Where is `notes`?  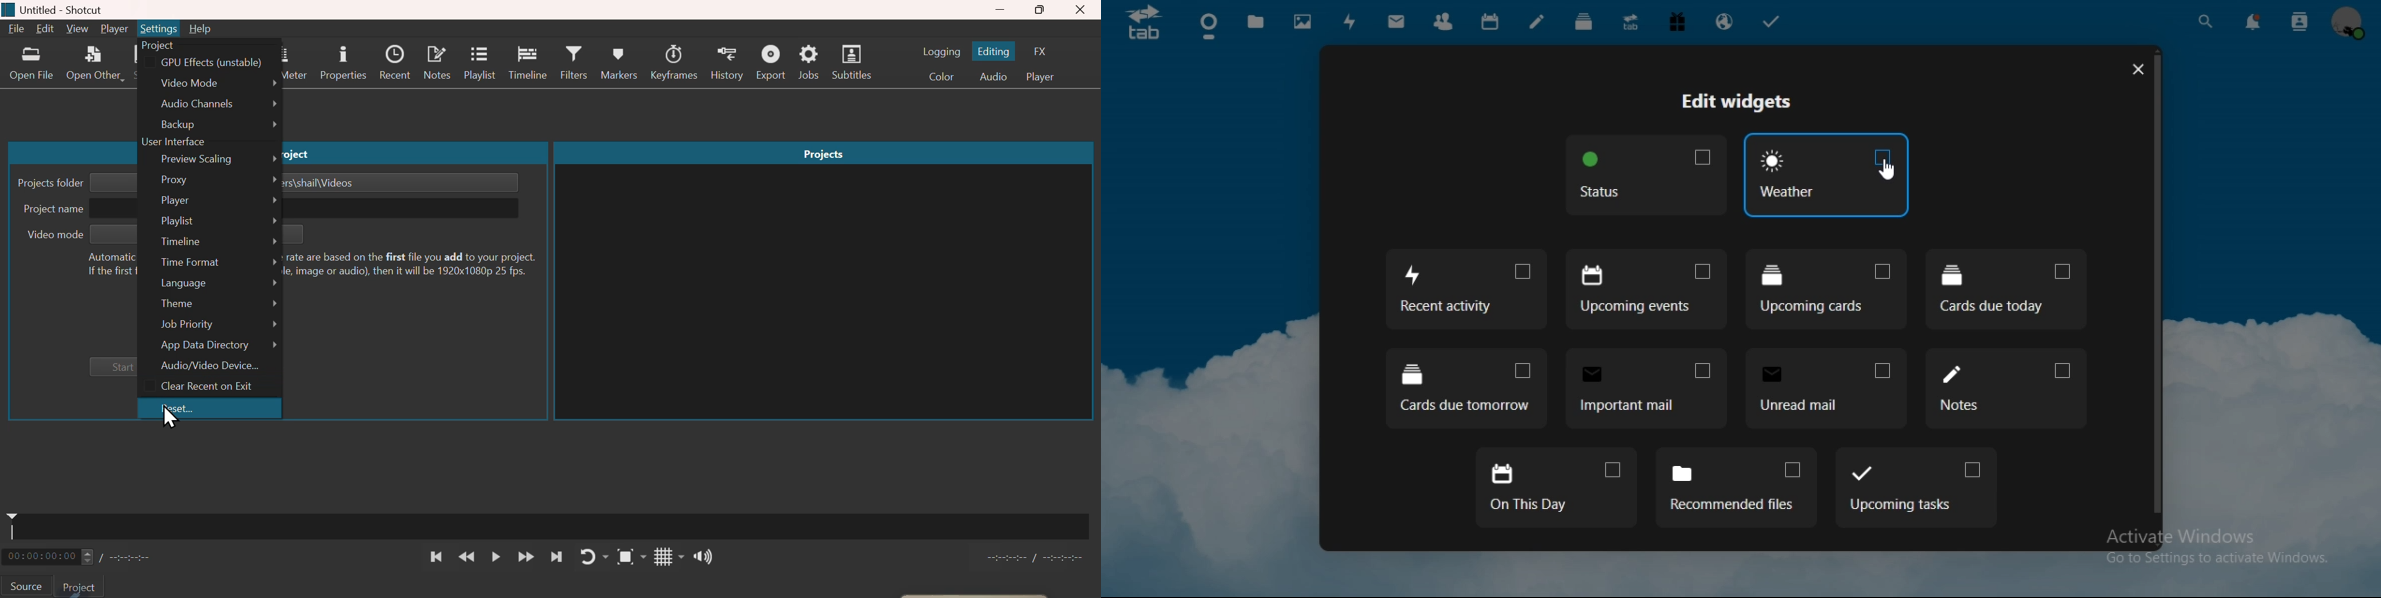 notes is located at coordinates (1538, 21).